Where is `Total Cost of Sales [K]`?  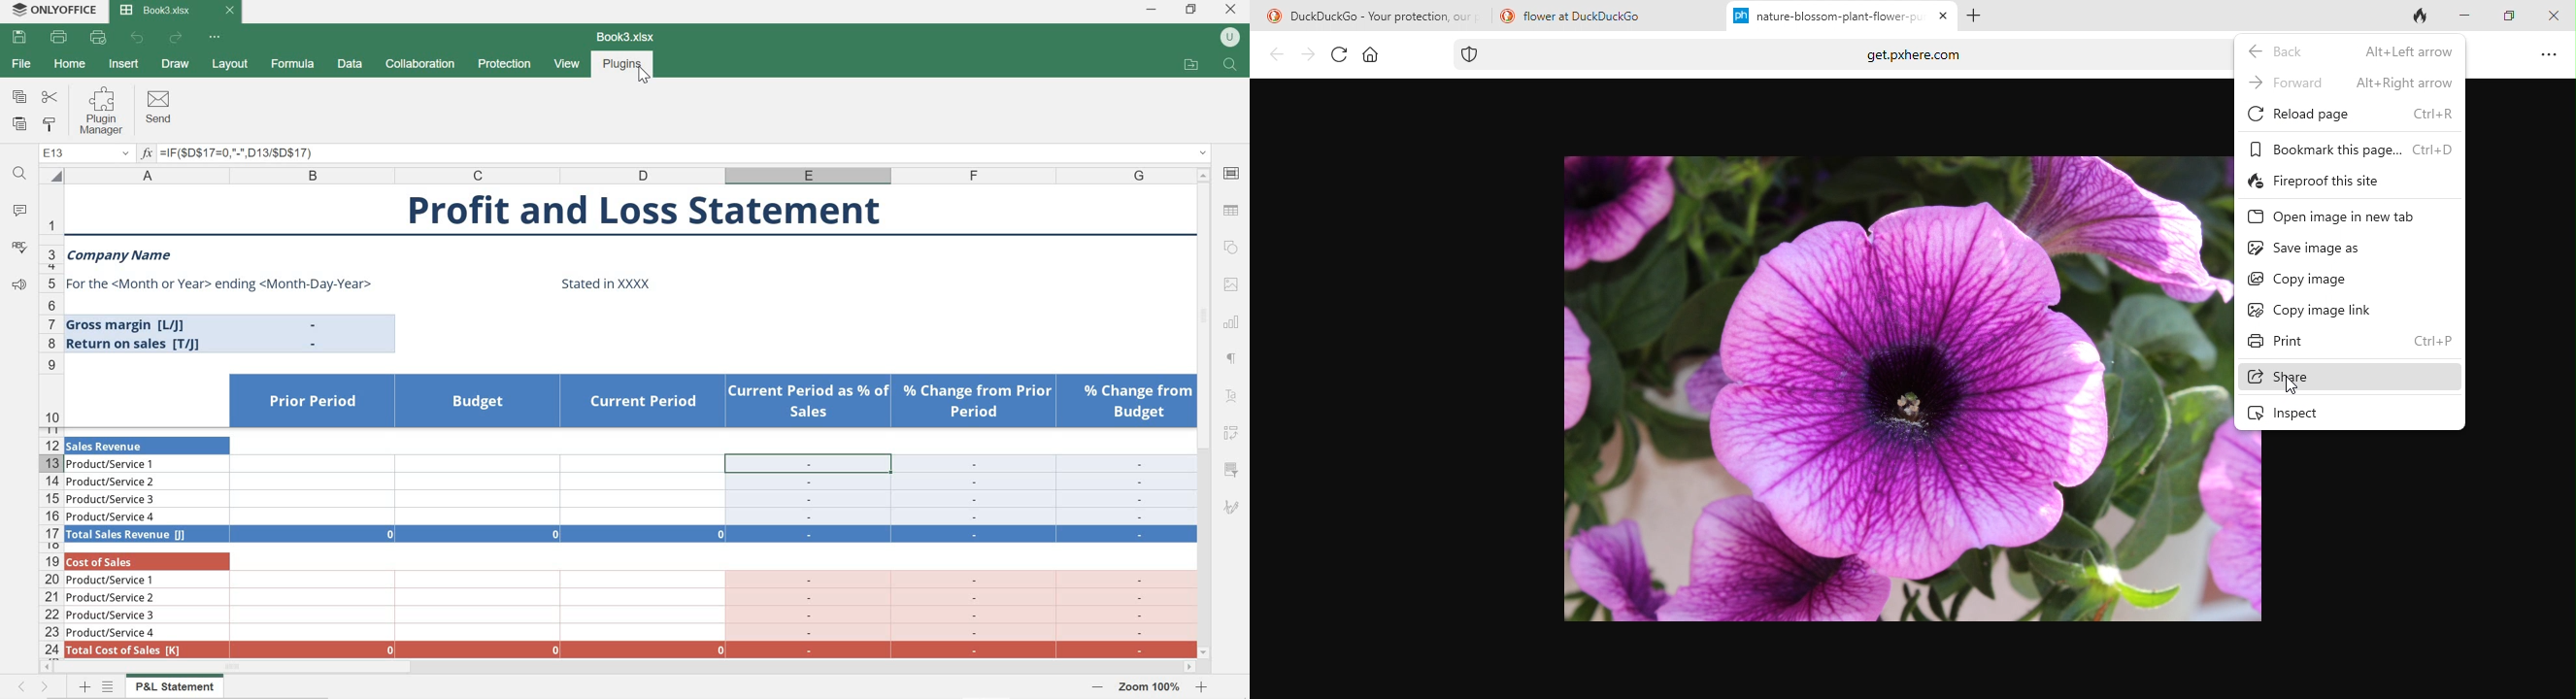 Total Cost of Sales [K] is located at coordinates (124, 651).